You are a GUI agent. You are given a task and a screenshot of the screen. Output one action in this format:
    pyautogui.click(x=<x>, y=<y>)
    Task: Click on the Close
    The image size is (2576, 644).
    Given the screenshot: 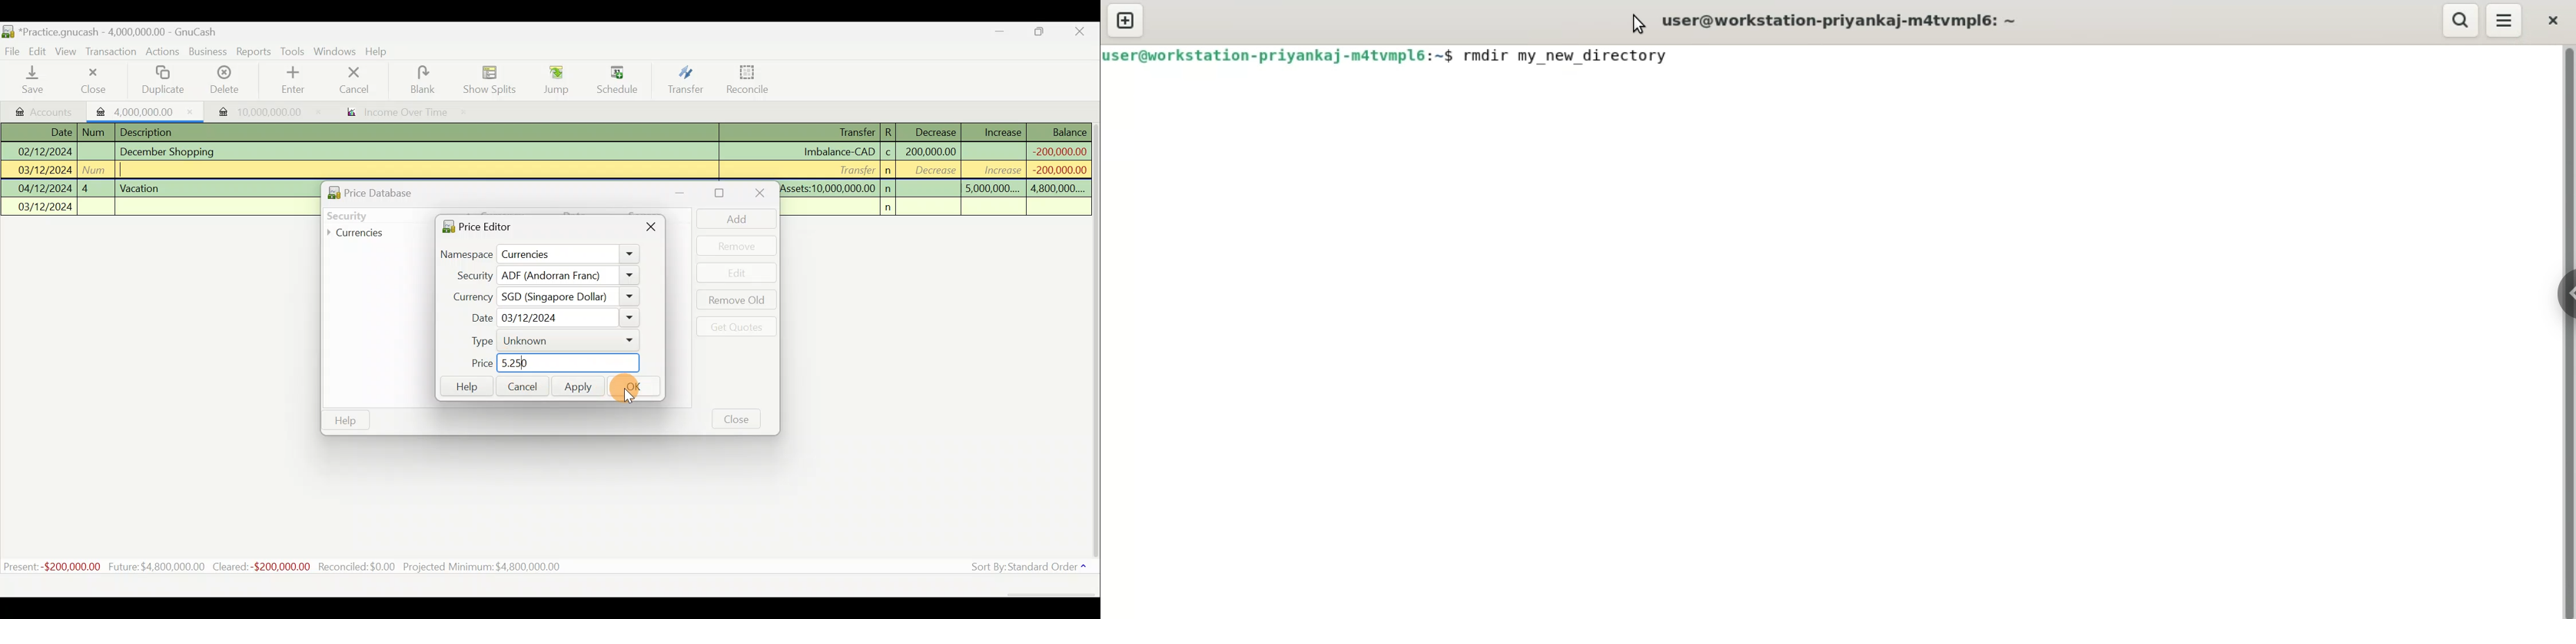 What is the action you would take?
    pyautogui.click(x=758, y=194)
    